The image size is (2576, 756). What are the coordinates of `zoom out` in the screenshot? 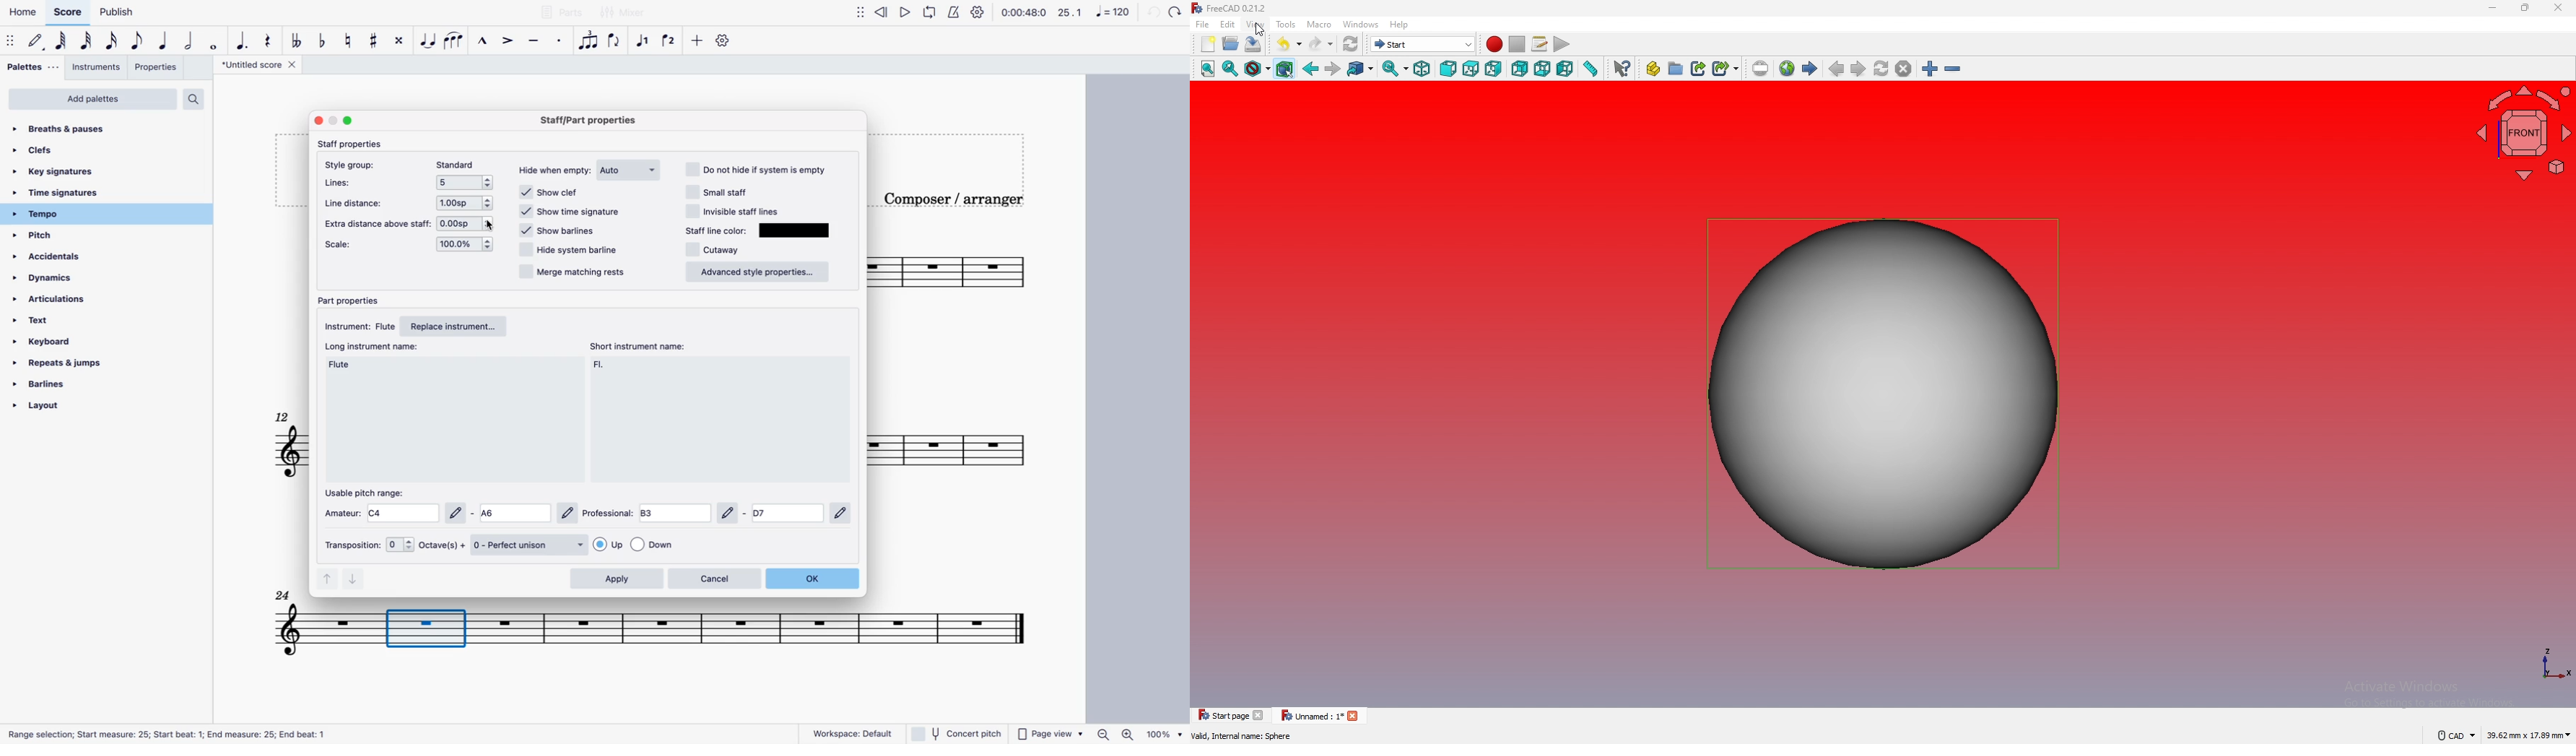 It's located at (1951, 69).